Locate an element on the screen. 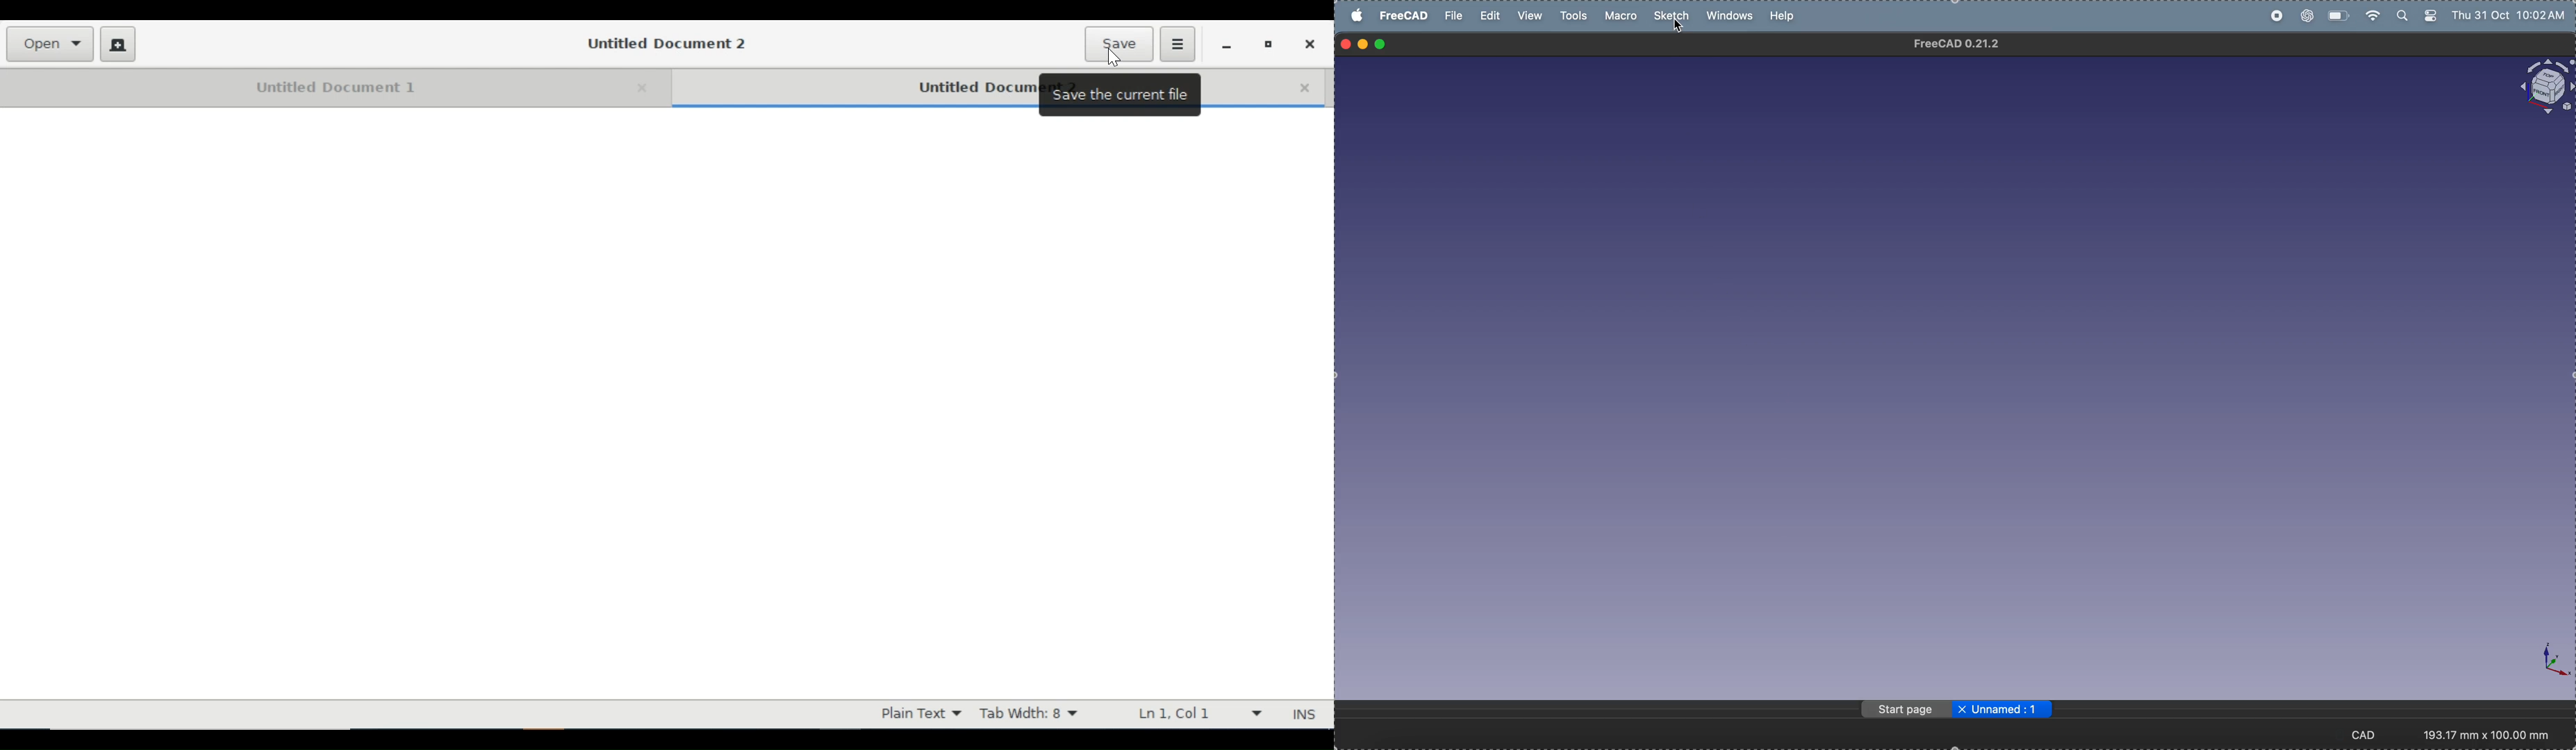 This screenshot has width=2576, height=756. Cursor is located at coordinates (1679, 28).